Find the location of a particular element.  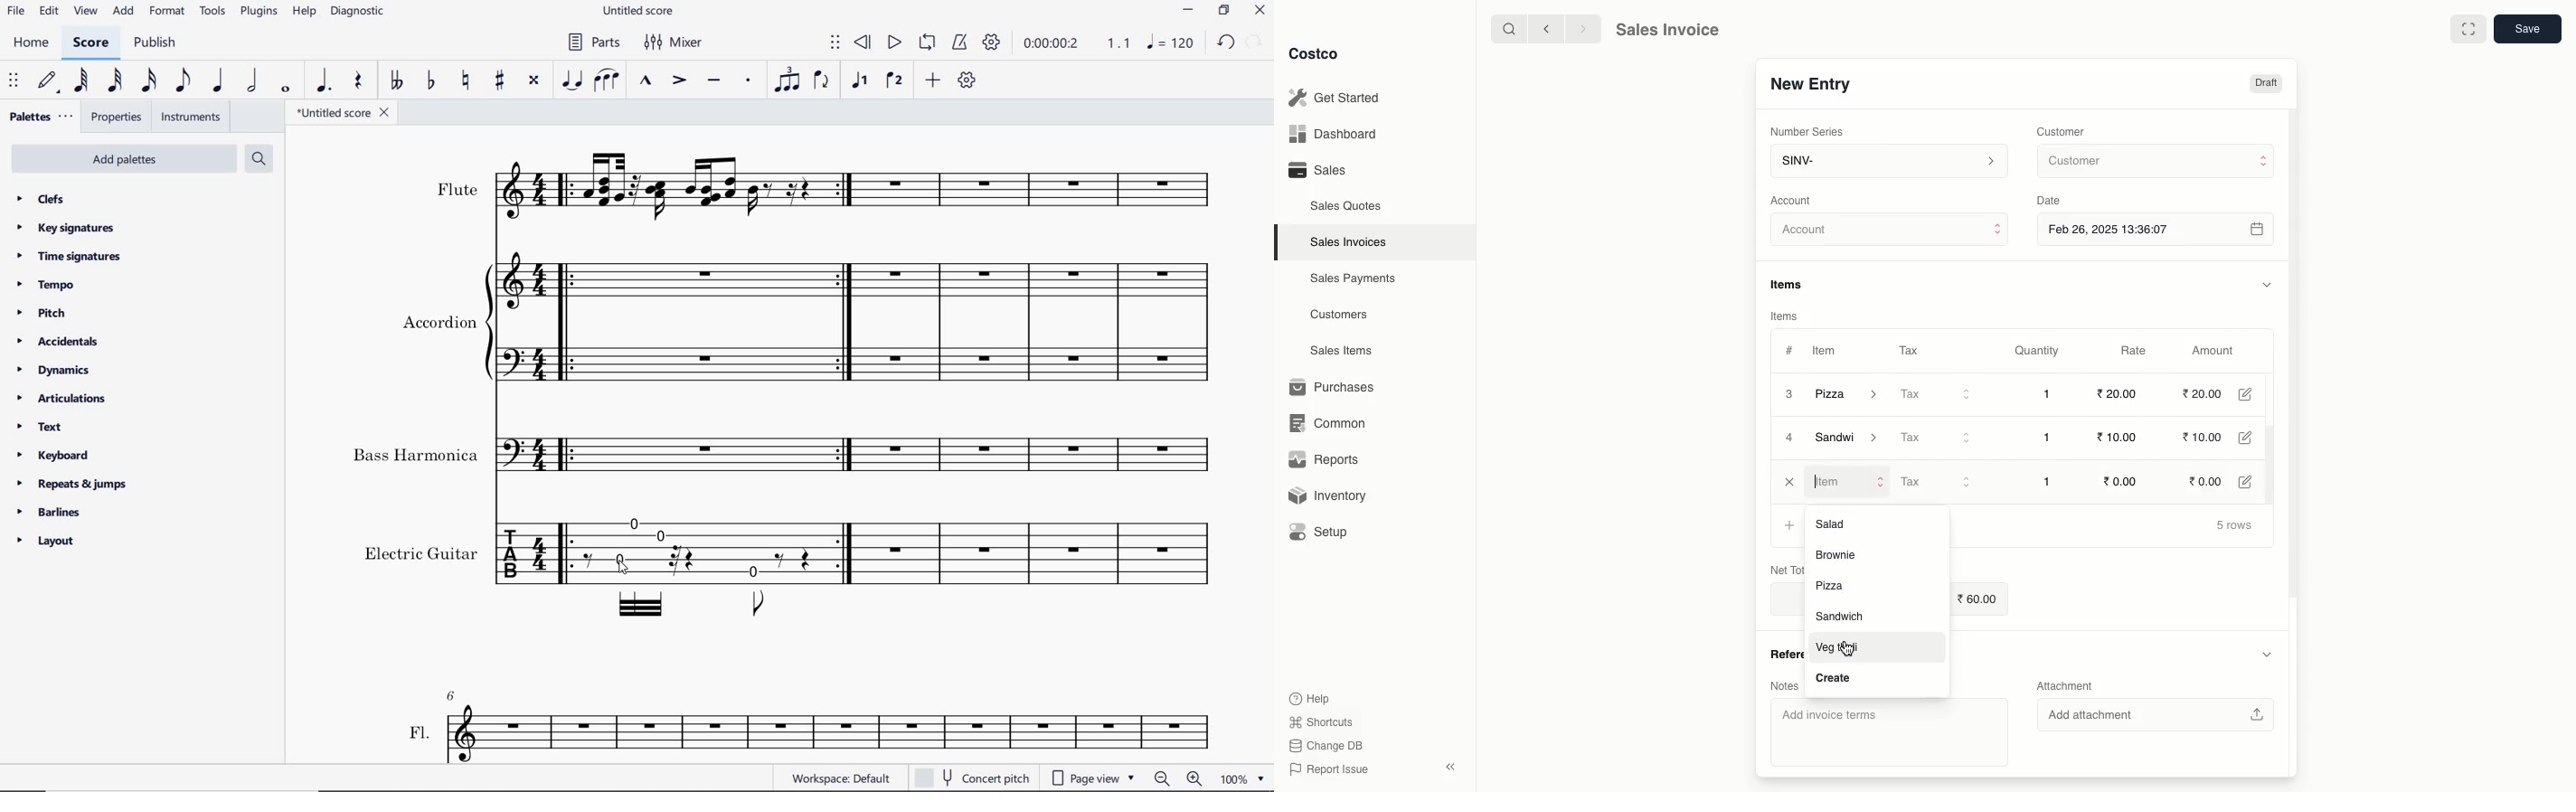

10.00 is located at coordinates (2211, 438).